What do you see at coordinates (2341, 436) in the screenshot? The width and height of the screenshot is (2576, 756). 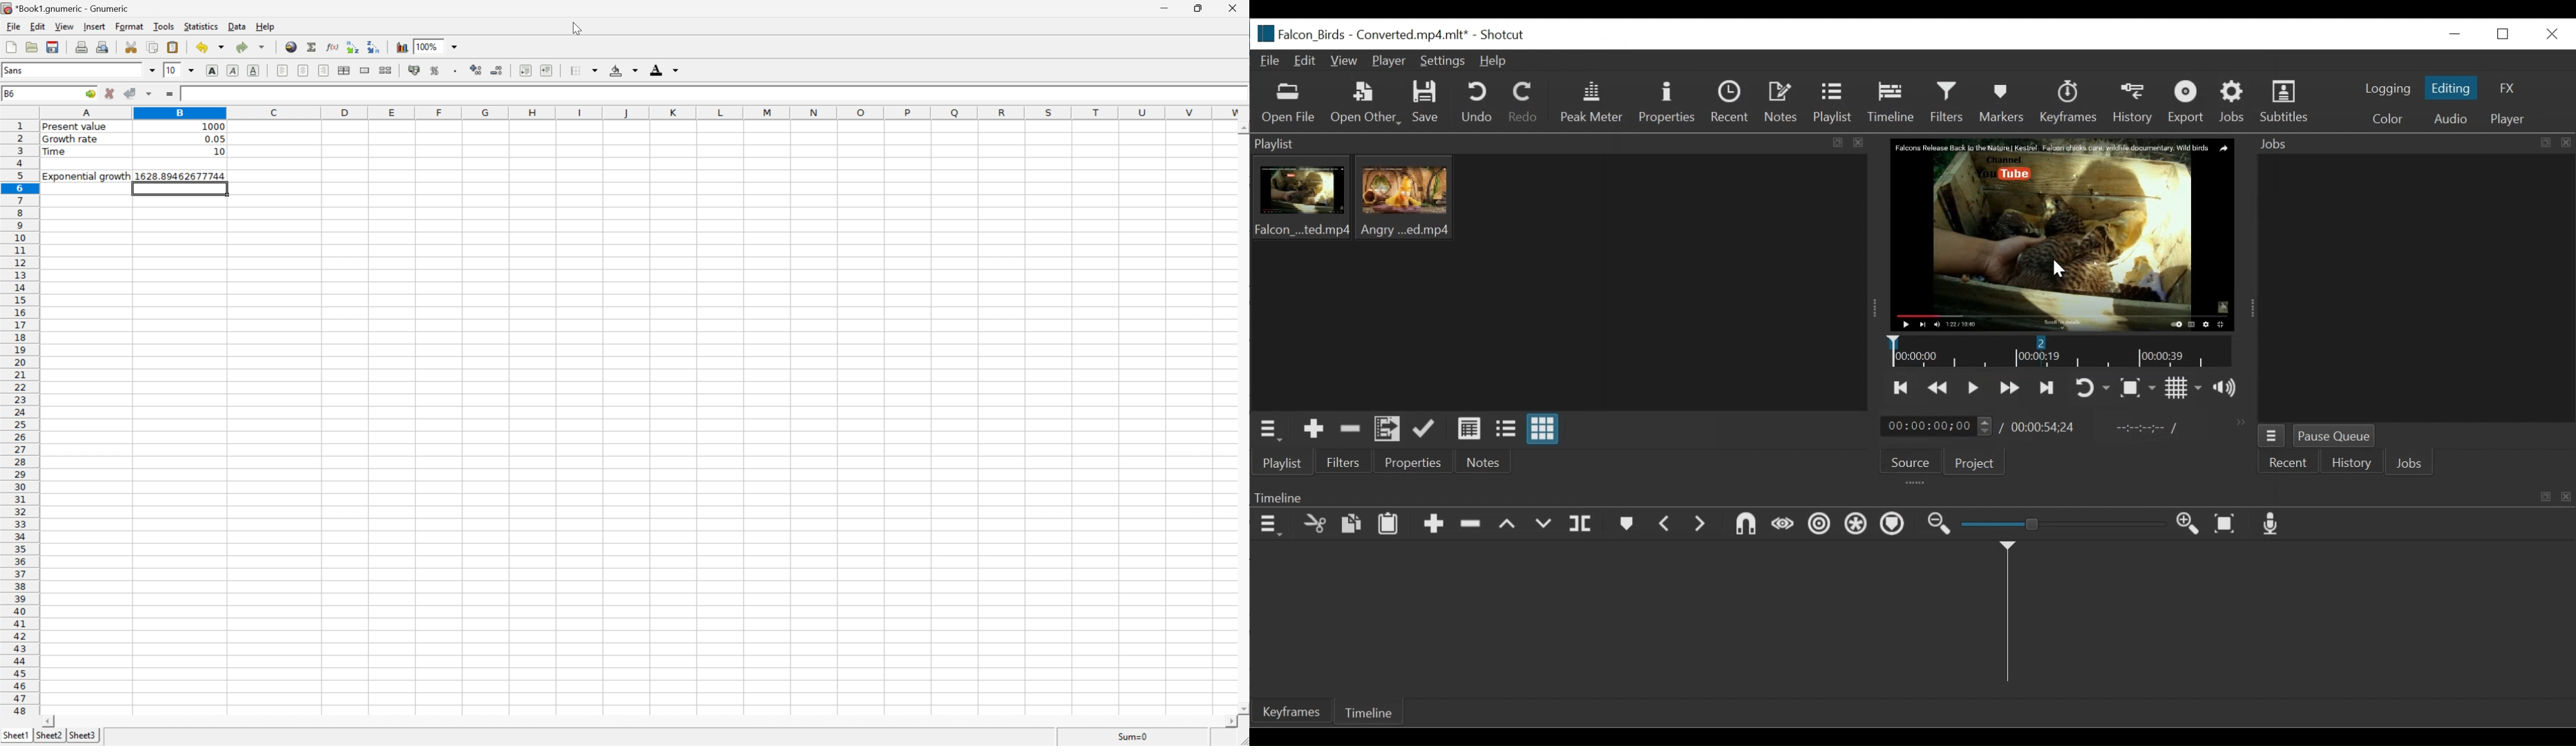 I see `Pause Queue` at bounding box center [2341, 436].